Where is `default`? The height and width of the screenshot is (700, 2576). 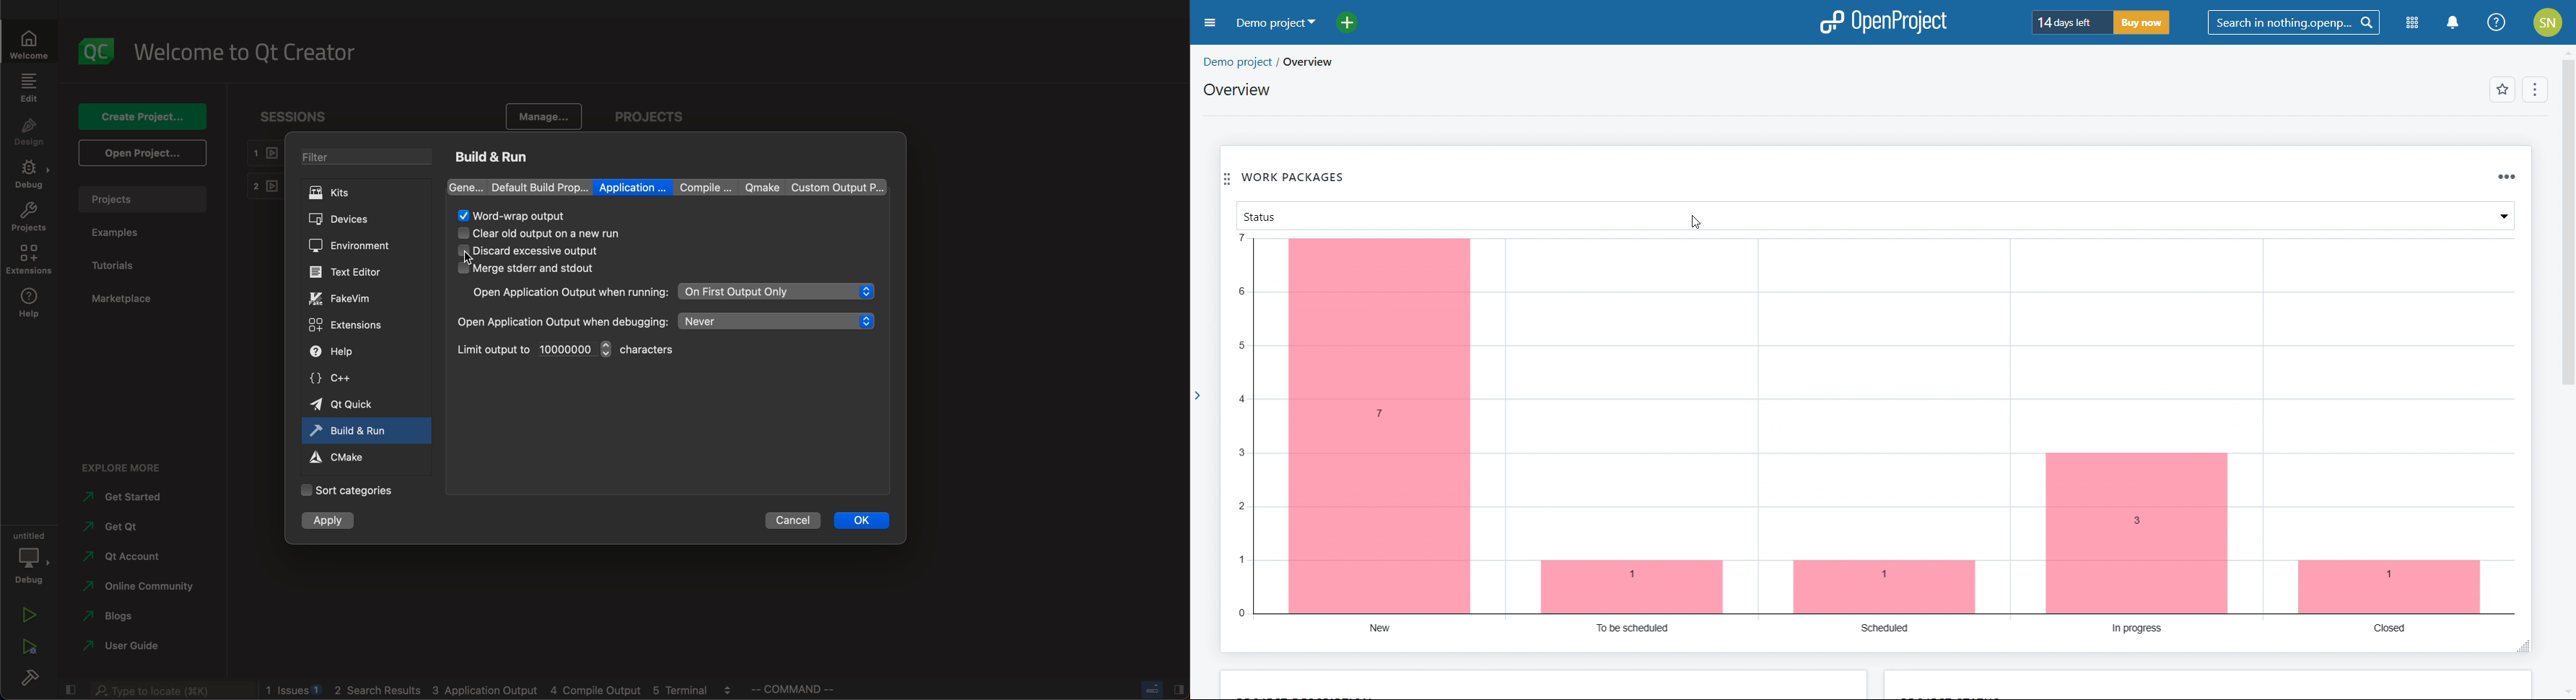 default is located at coordinates (540, 186).